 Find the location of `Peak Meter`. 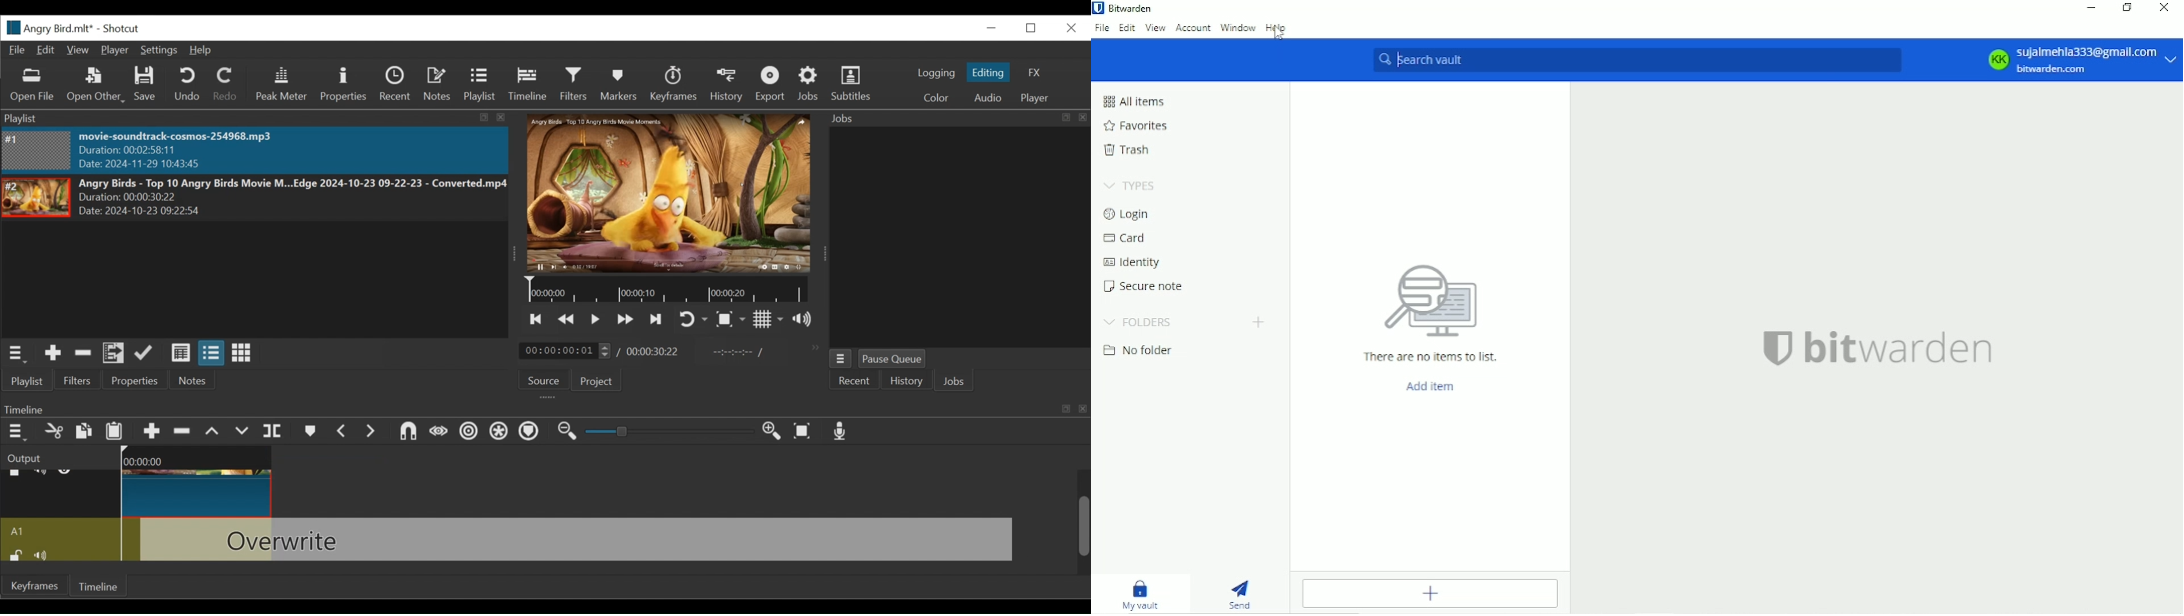

Peak Meter is located at coordinates (281, 85).